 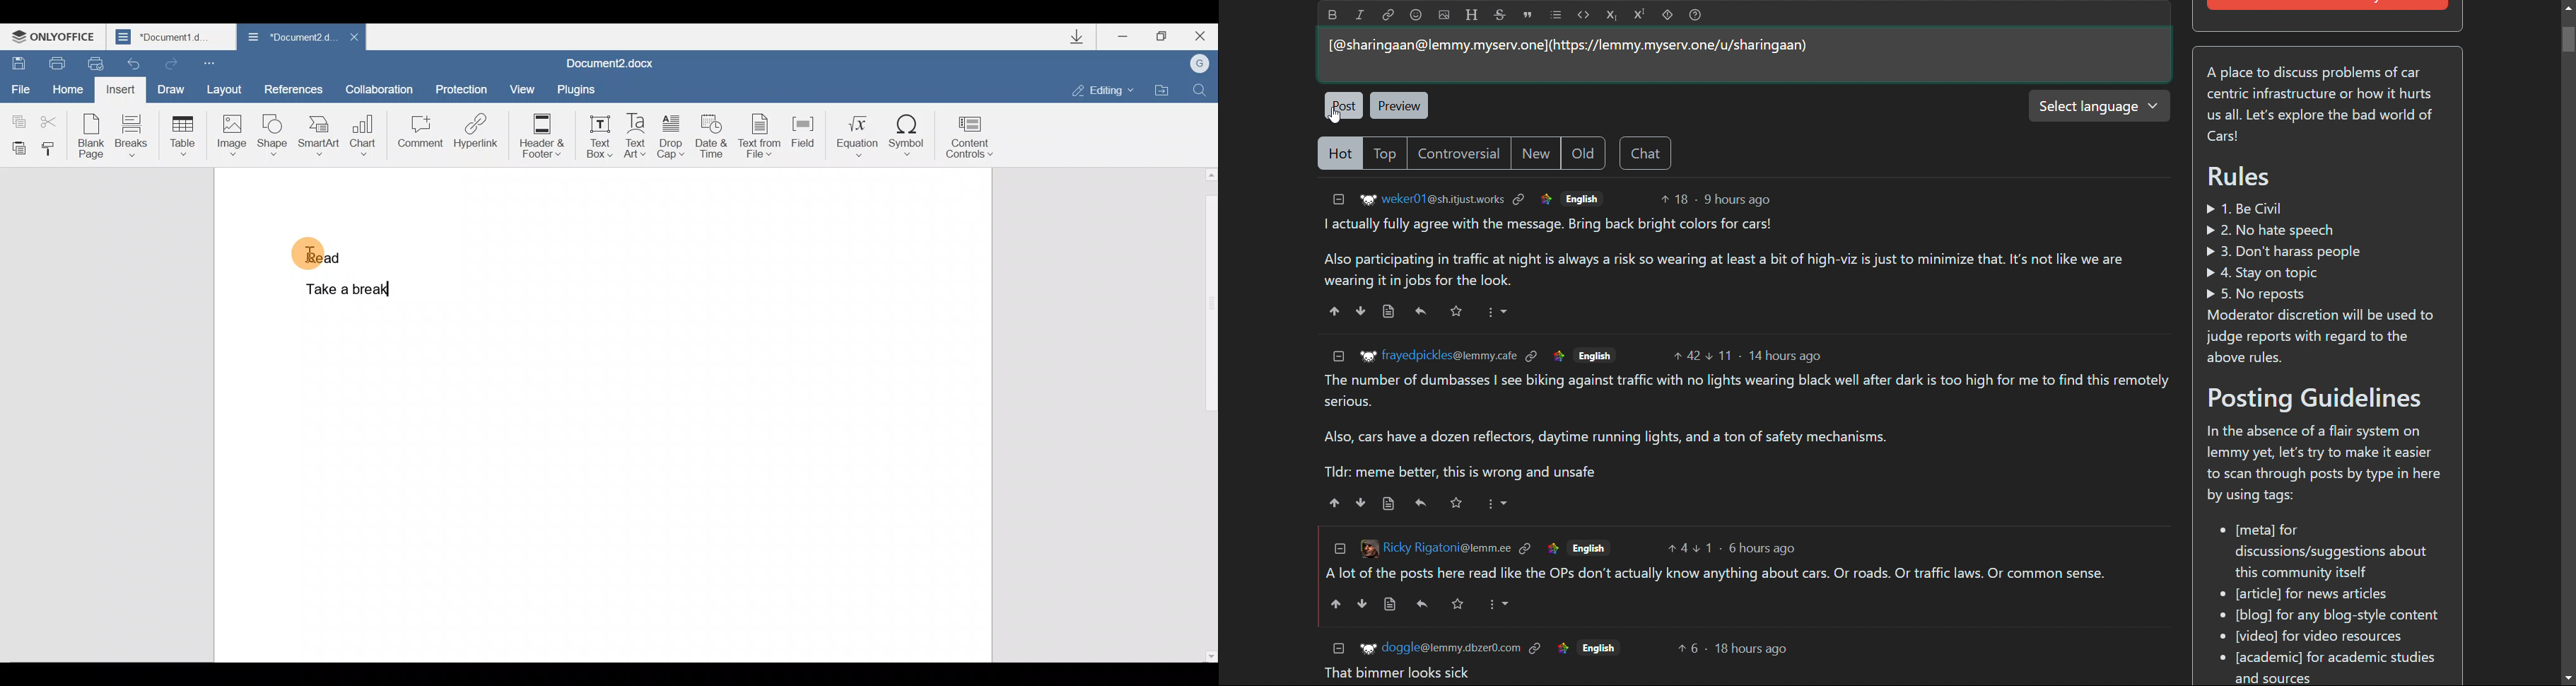 I want to click on Close, so click(x=354, y=37).